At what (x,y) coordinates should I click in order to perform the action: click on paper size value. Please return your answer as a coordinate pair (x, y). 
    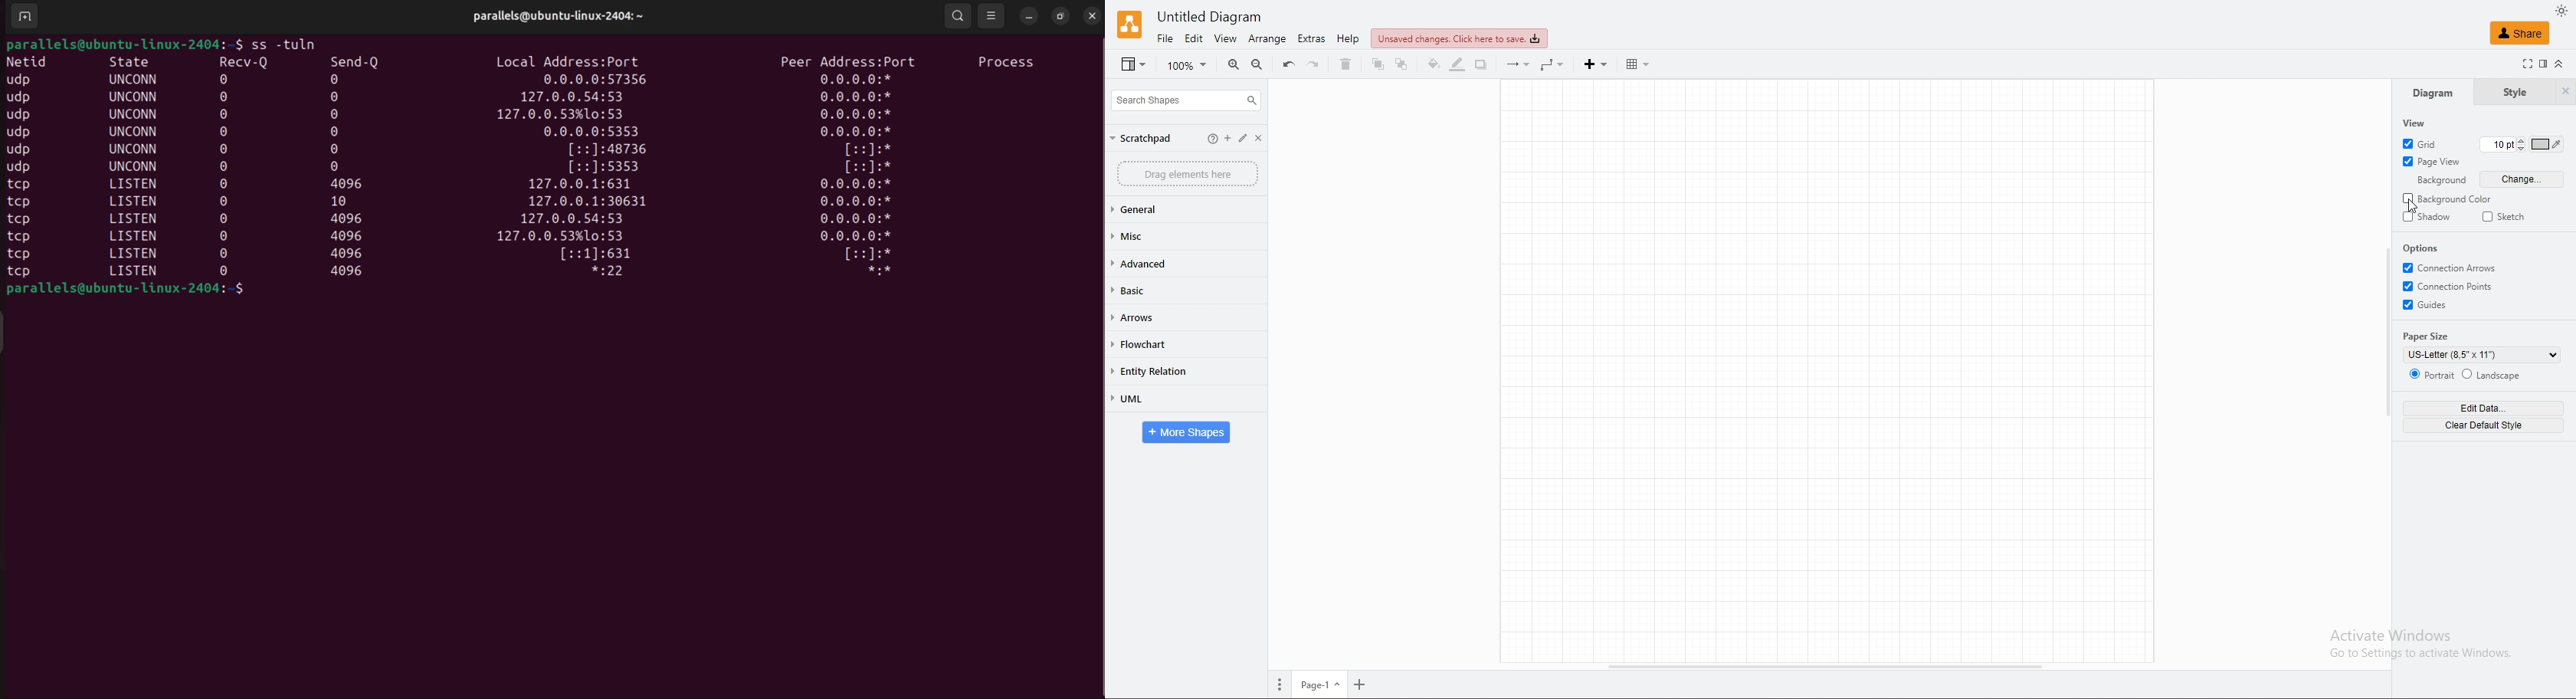
    Looking at the image, I should click on (2482, 355).